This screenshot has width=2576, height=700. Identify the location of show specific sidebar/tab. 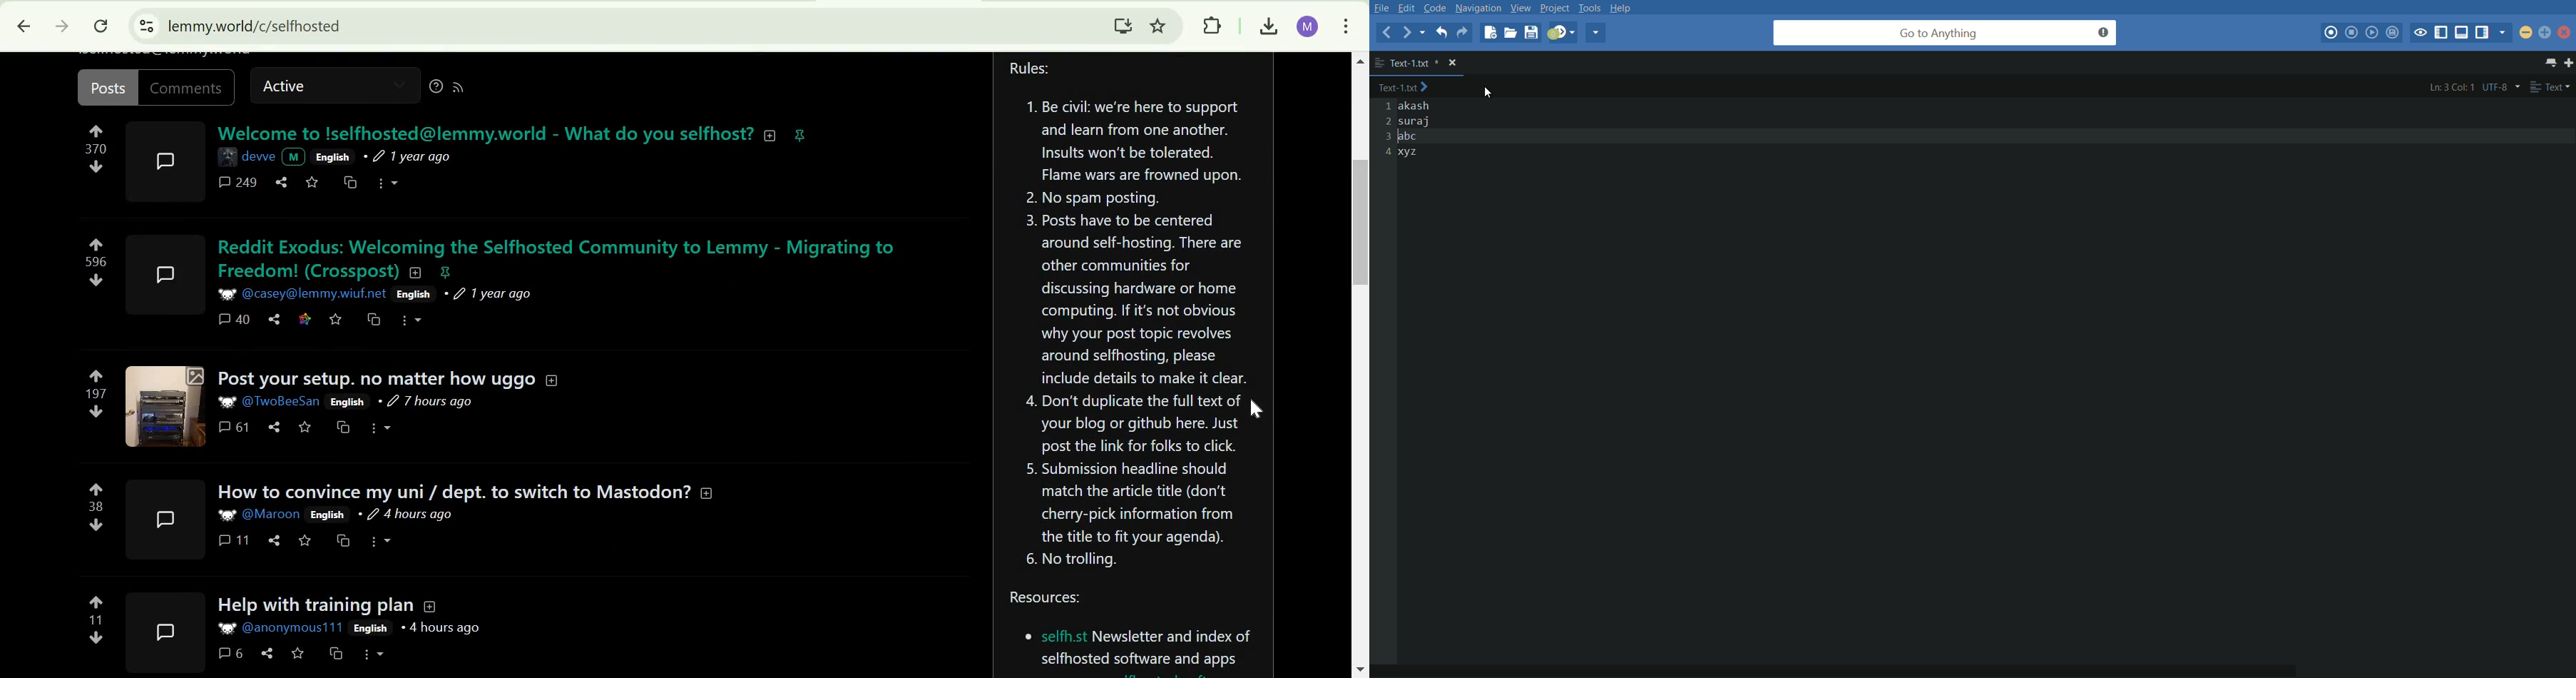
(2505, 33).